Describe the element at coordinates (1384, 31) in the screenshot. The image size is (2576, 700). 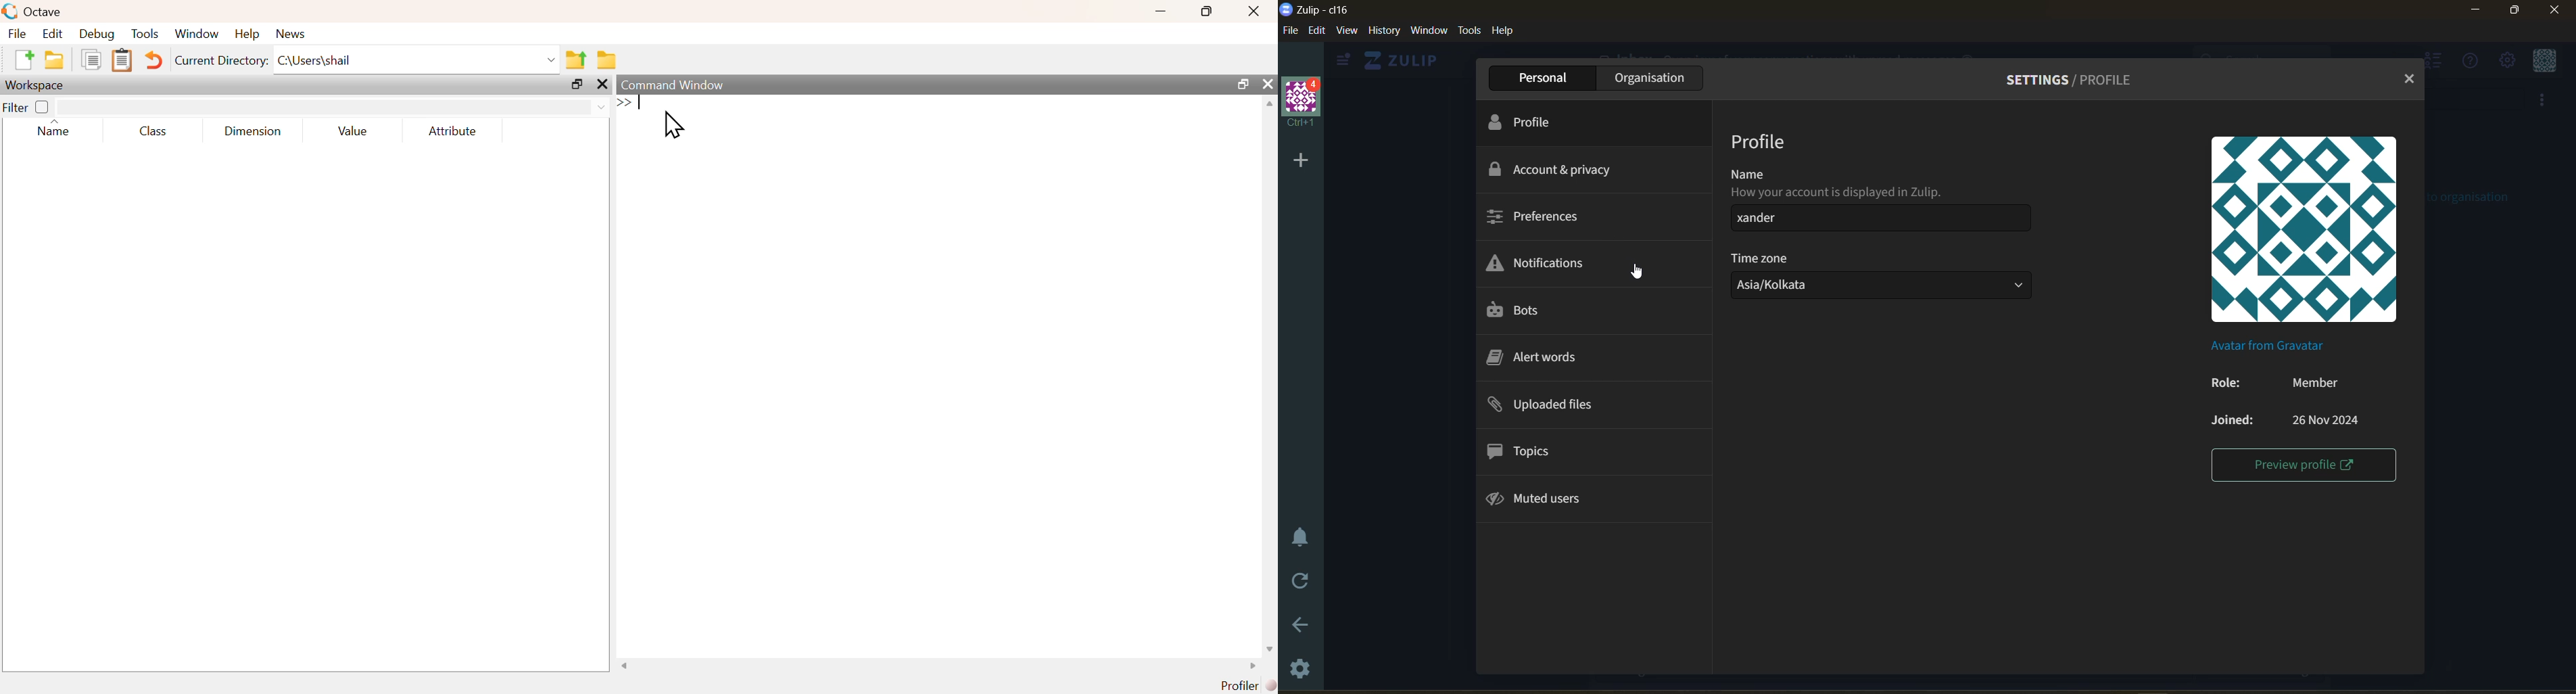
I see `history` at that location.